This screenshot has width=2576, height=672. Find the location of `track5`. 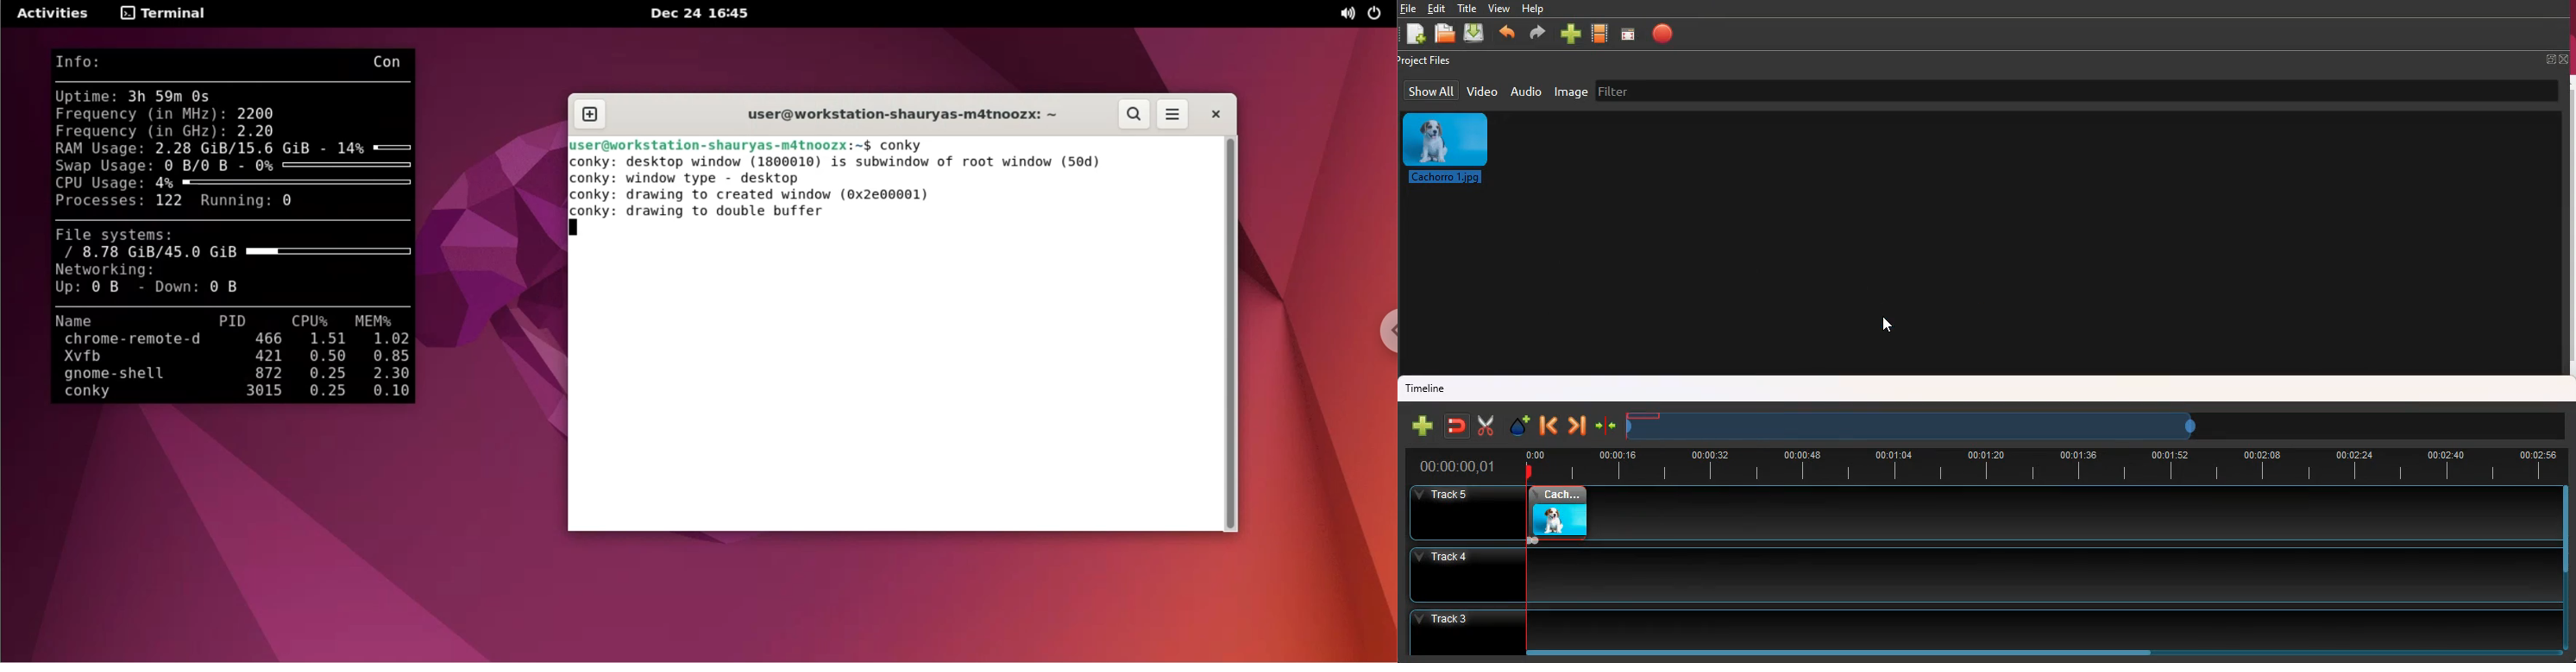

track5 is located at coordinates (1964, 513).